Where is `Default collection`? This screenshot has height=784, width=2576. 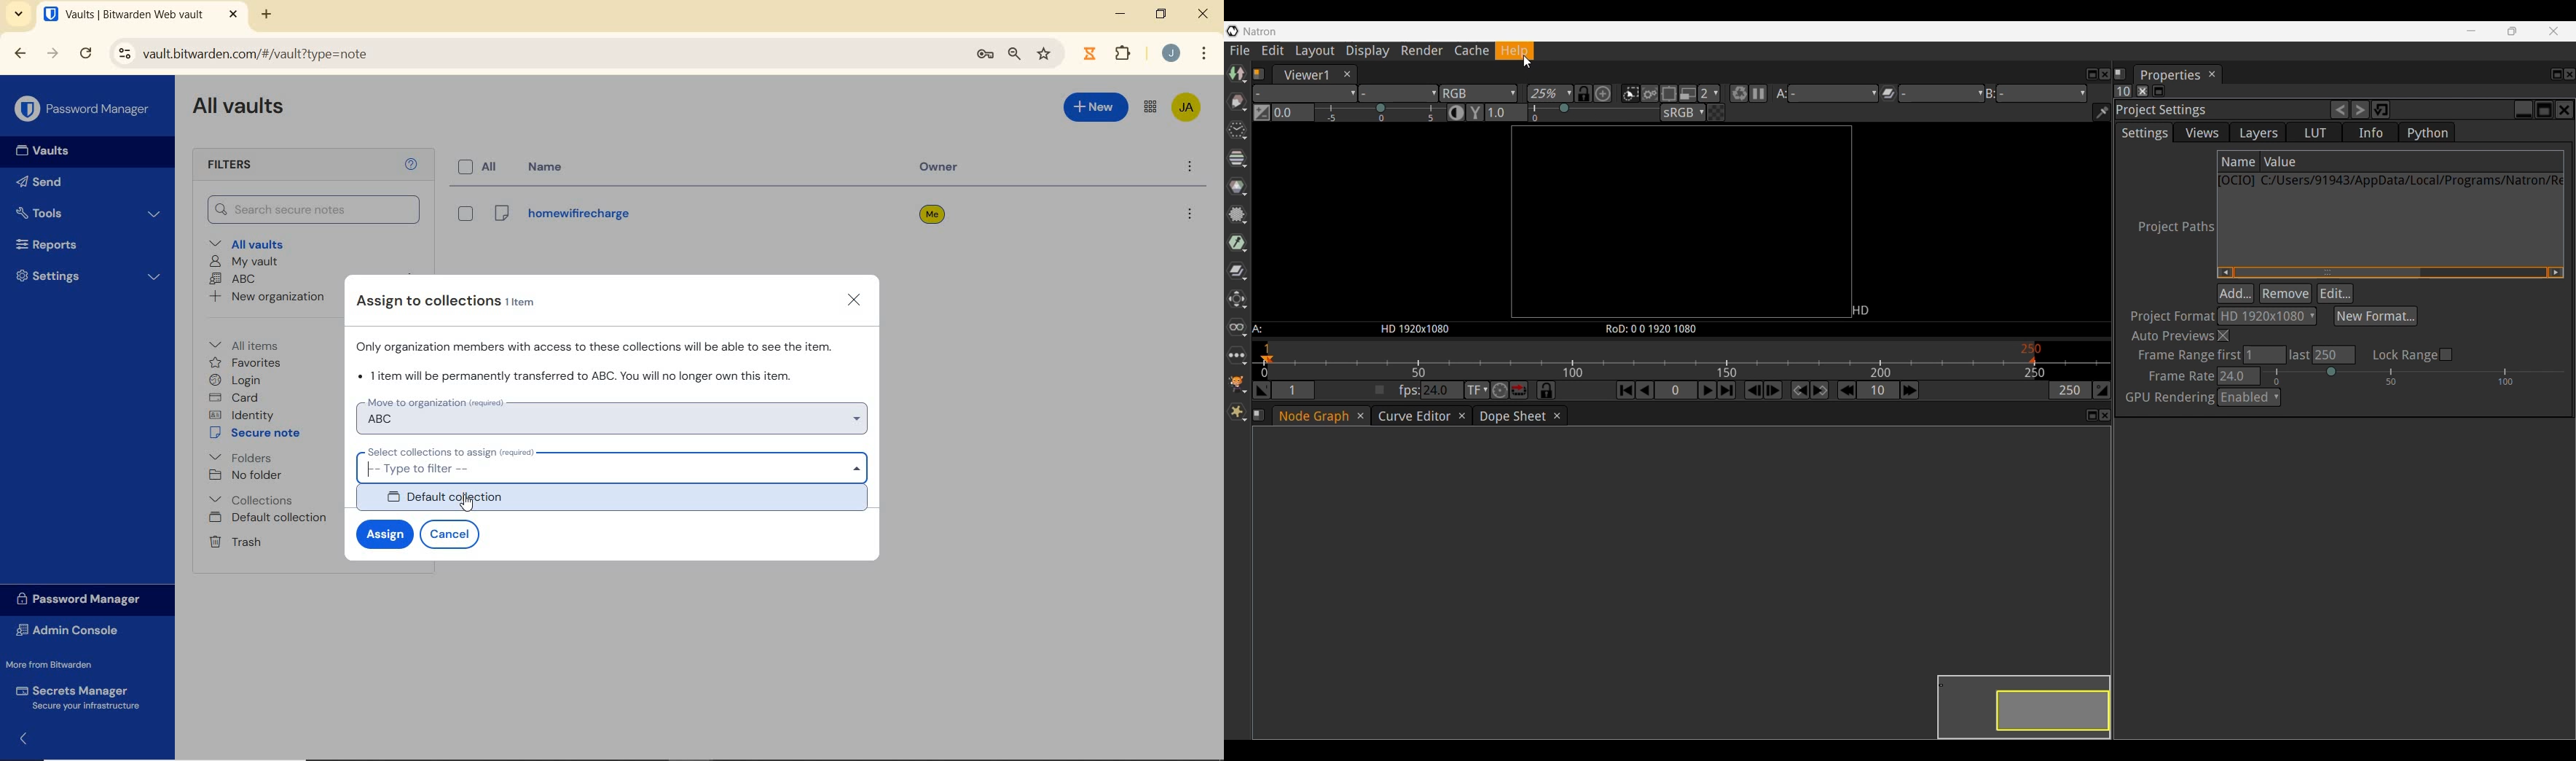
Default collection is located at coordinates (270, 518).